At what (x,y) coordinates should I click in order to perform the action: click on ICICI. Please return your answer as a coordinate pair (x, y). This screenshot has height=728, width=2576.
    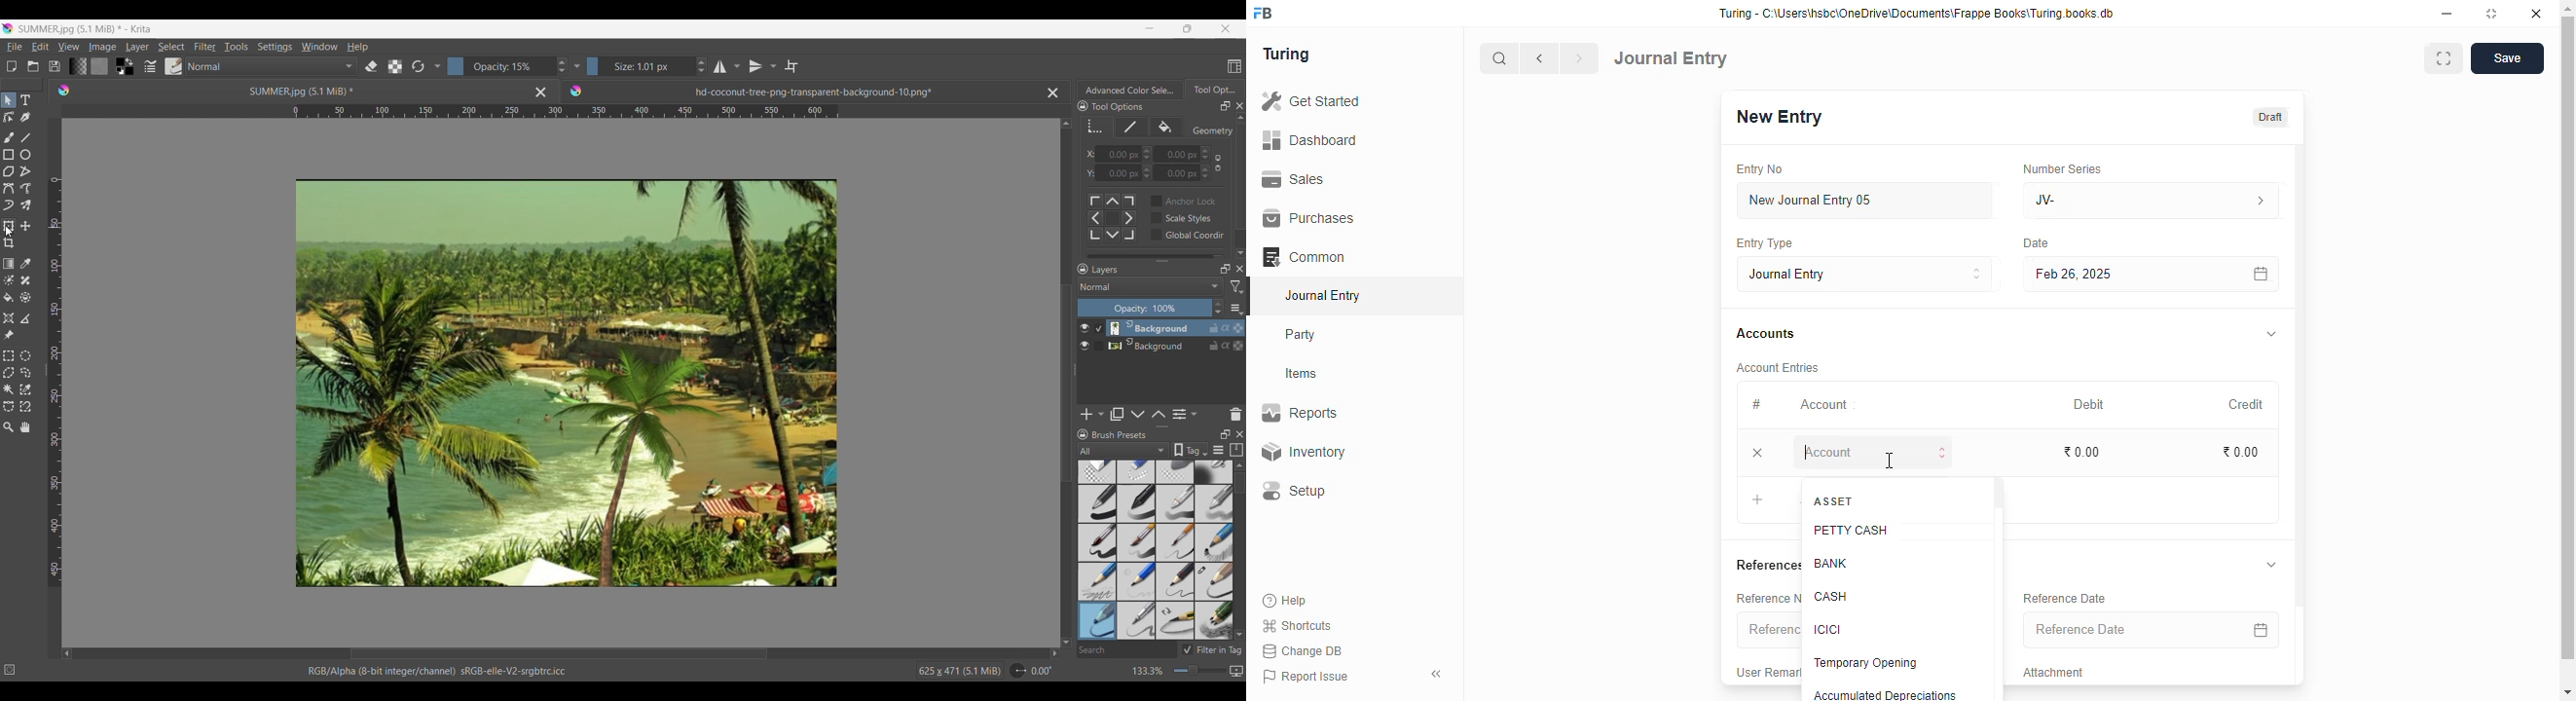
    Looking at the image, I should click on (1828, 629).